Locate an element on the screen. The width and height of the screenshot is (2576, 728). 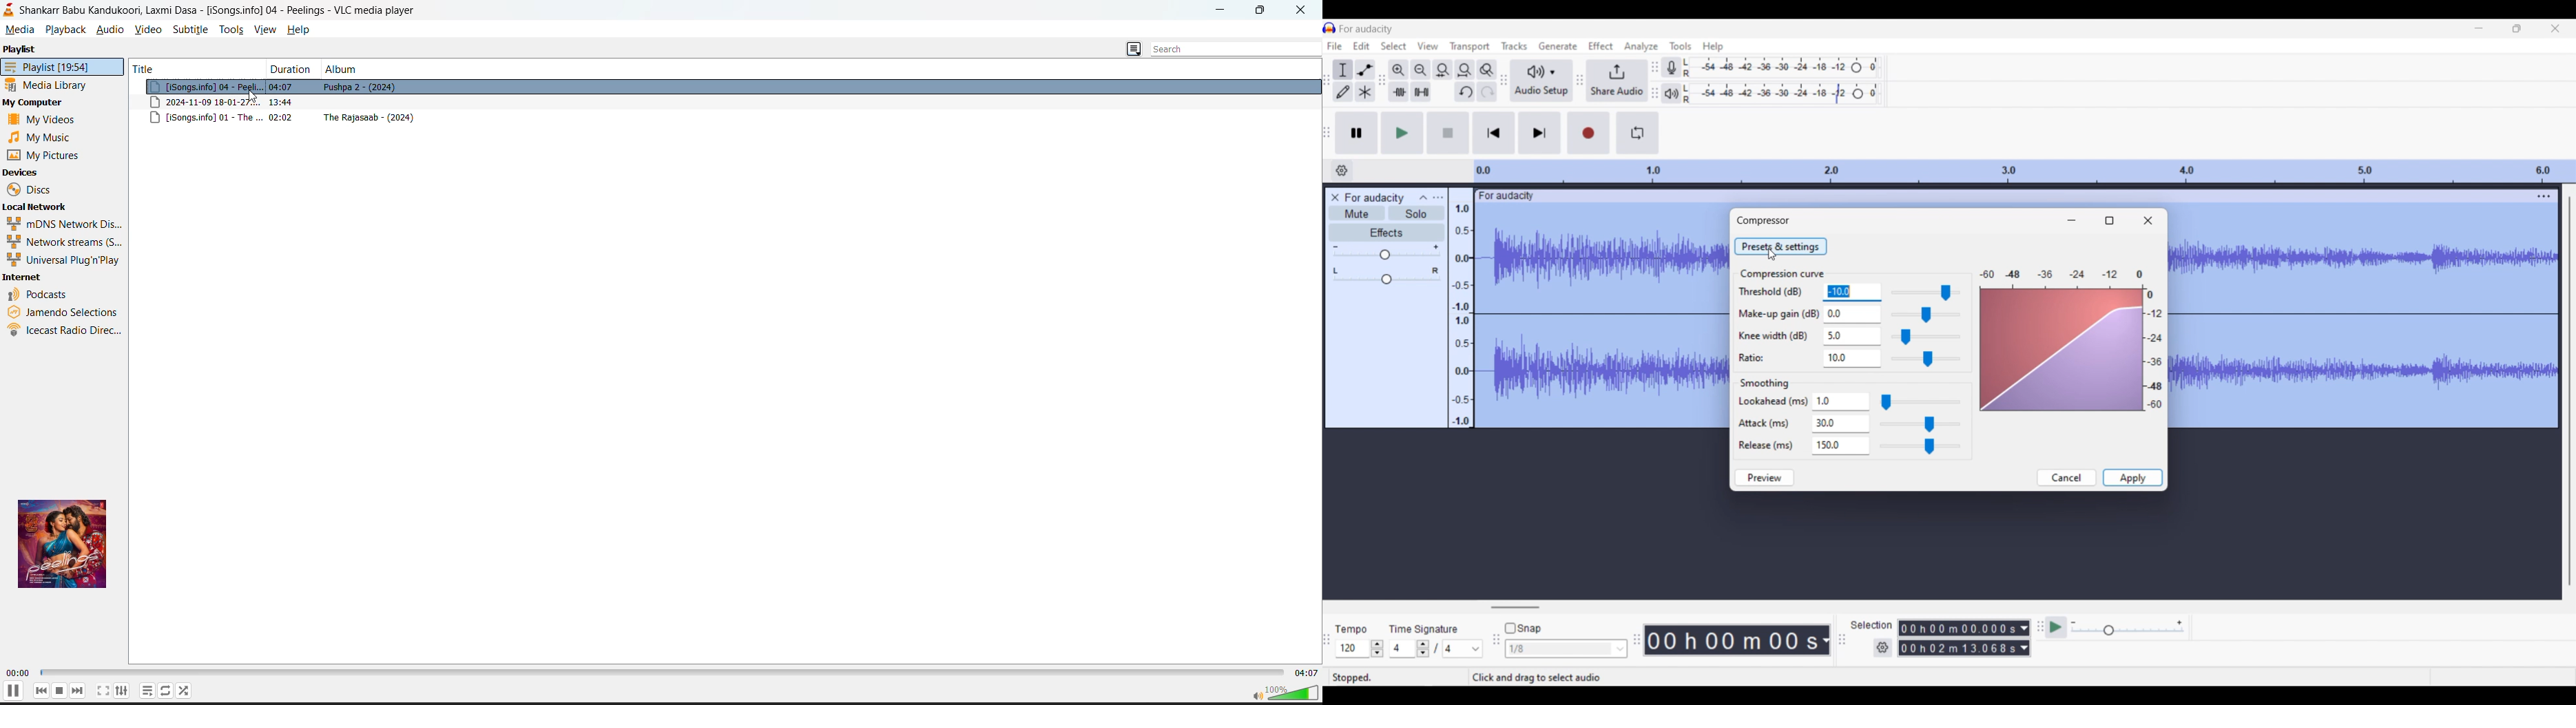
change playlist view is located at coordinates (1133, 49).